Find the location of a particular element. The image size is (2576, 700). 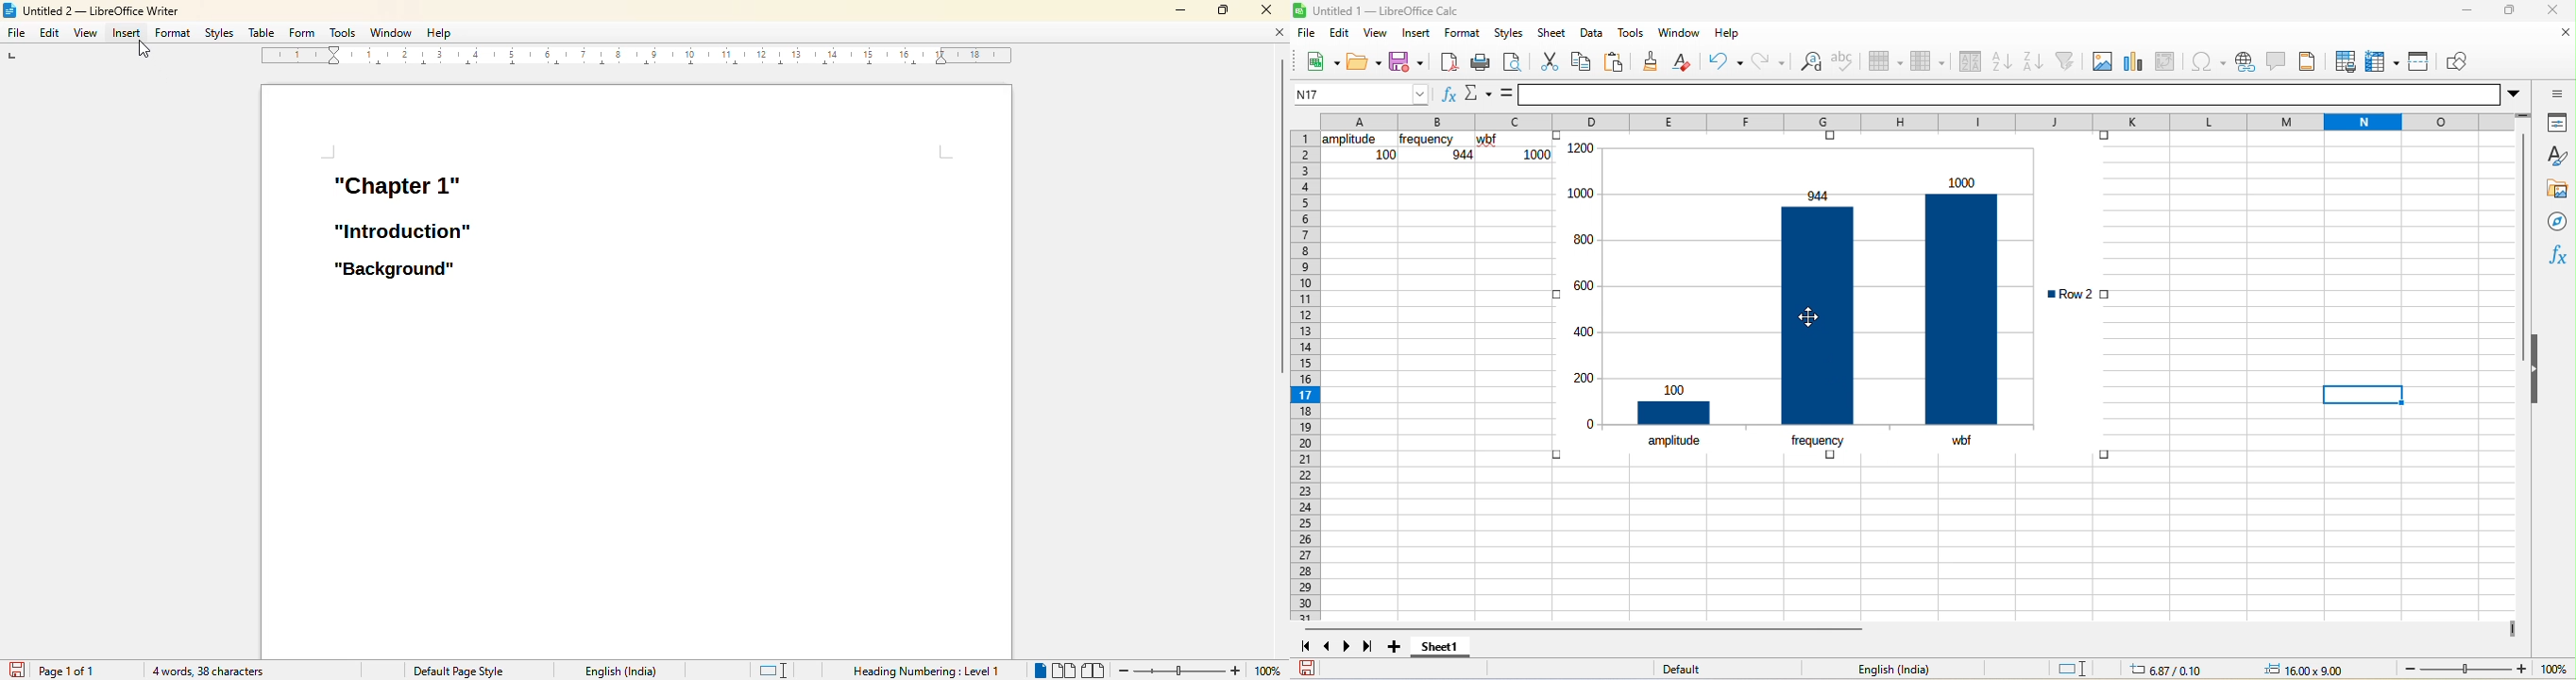

the document has been save is located at coordinates (1315, 669).